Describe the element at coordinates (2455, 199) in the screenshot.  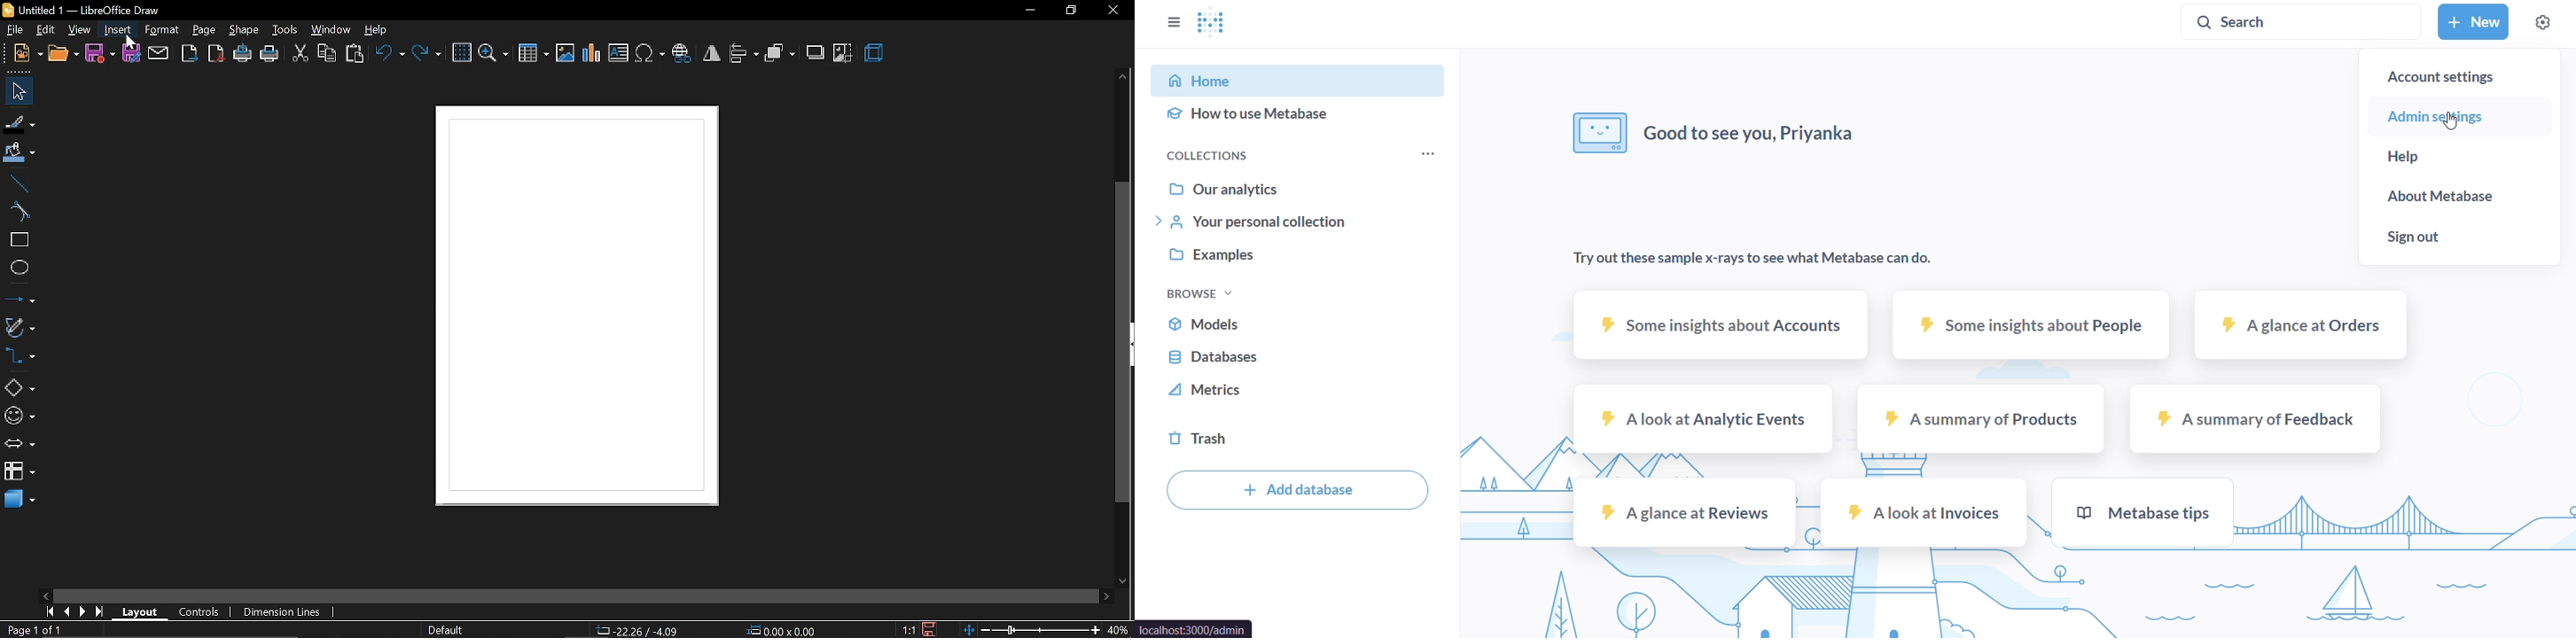
I see `about metabase` at that location.